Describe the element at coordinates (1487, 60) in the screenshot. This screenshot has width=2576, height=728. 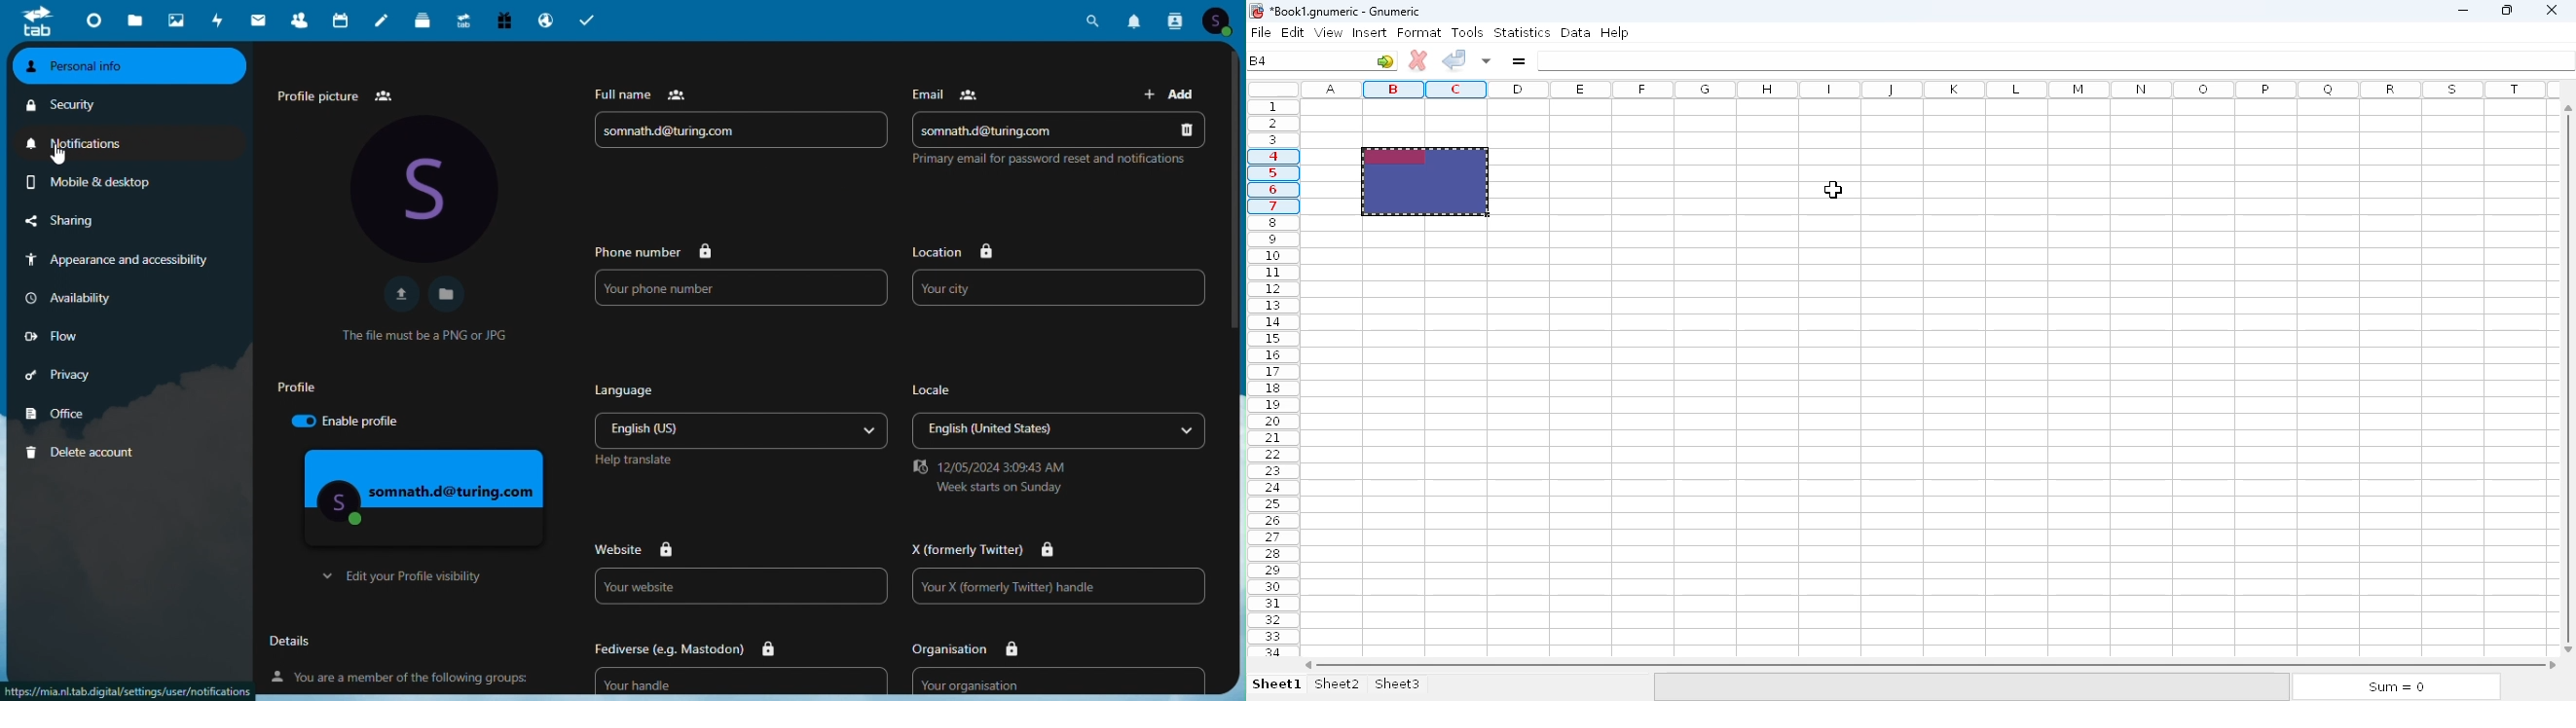
I see `accept changes in multiple cells` at that location.